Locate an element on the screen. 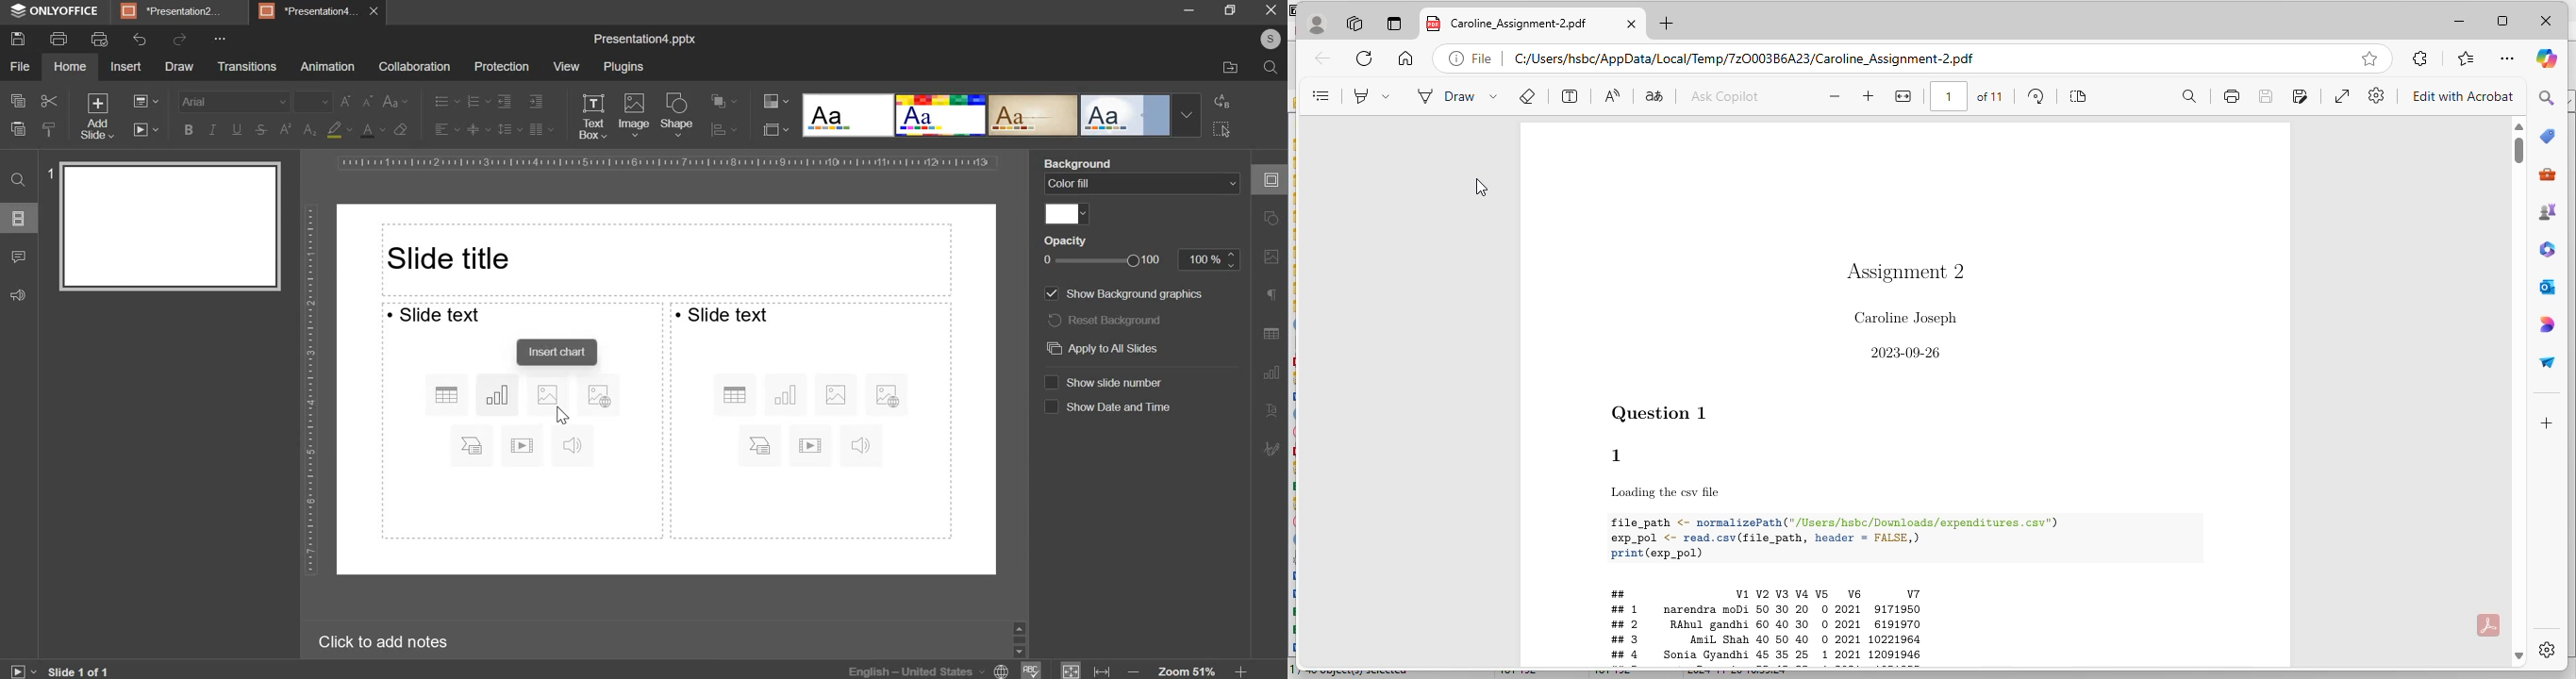  check box is located at coordinates (1051, 408).